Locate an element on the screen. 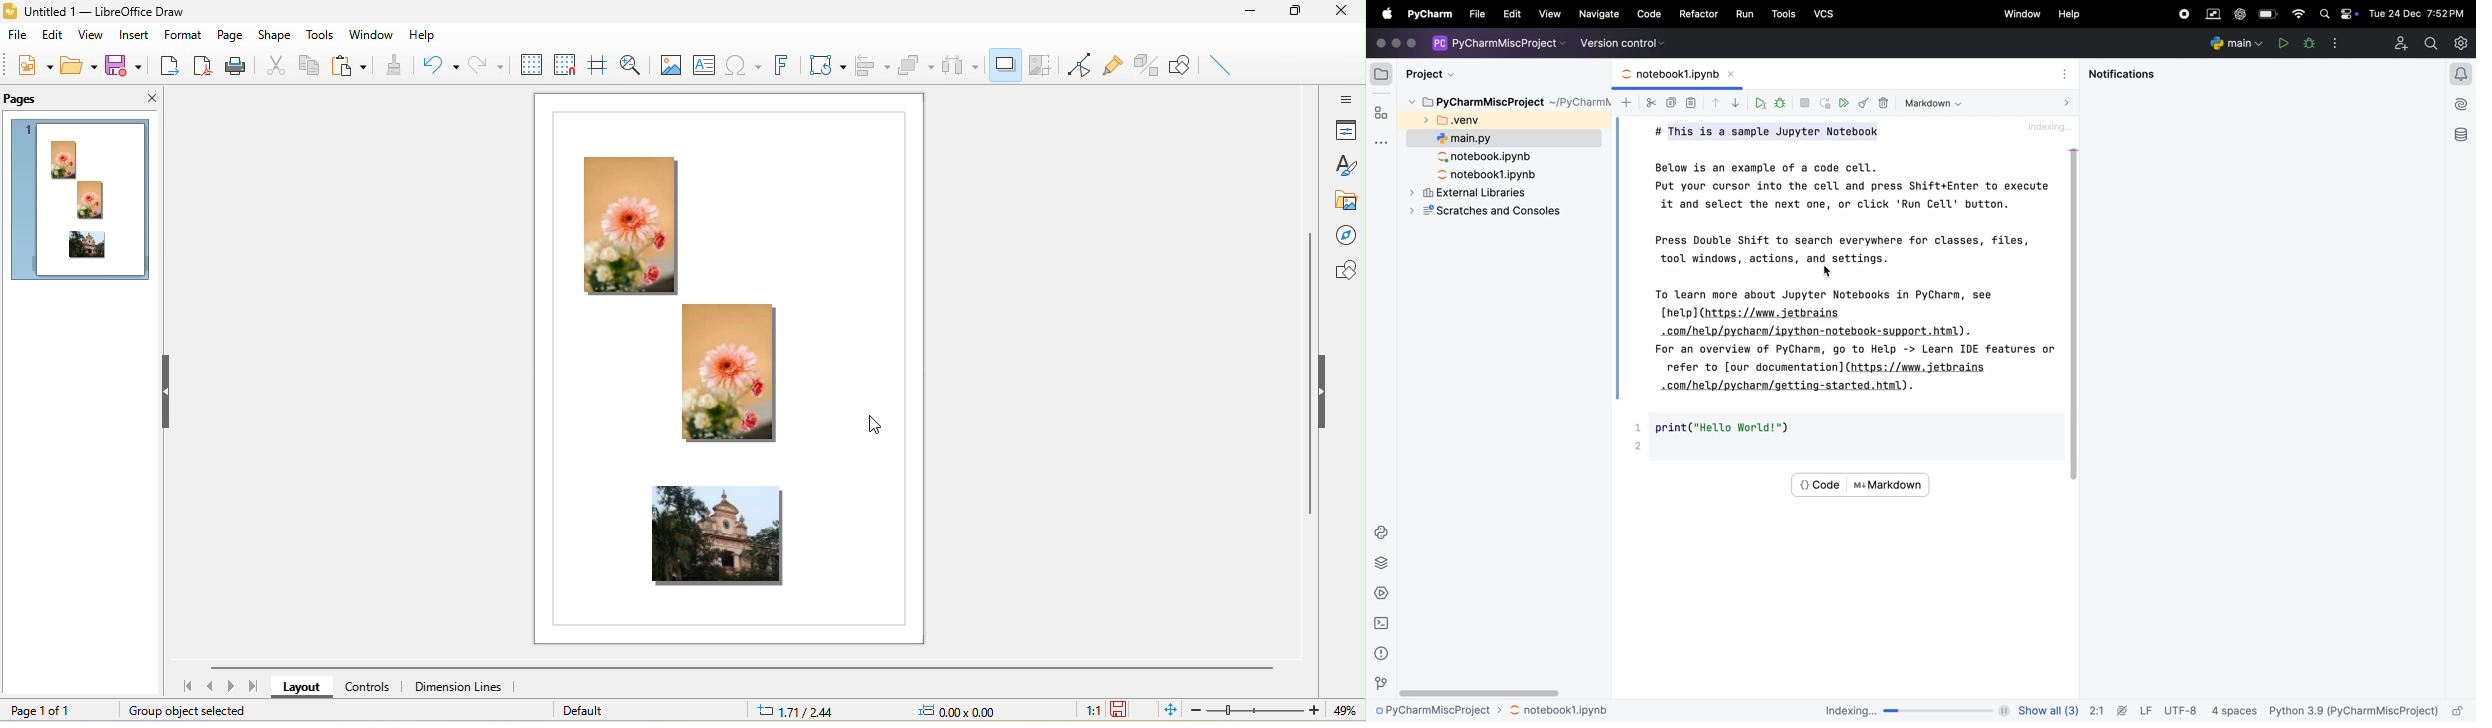 This screenshot has height=728, width=2492. close is located at coordinates (1347, 12).